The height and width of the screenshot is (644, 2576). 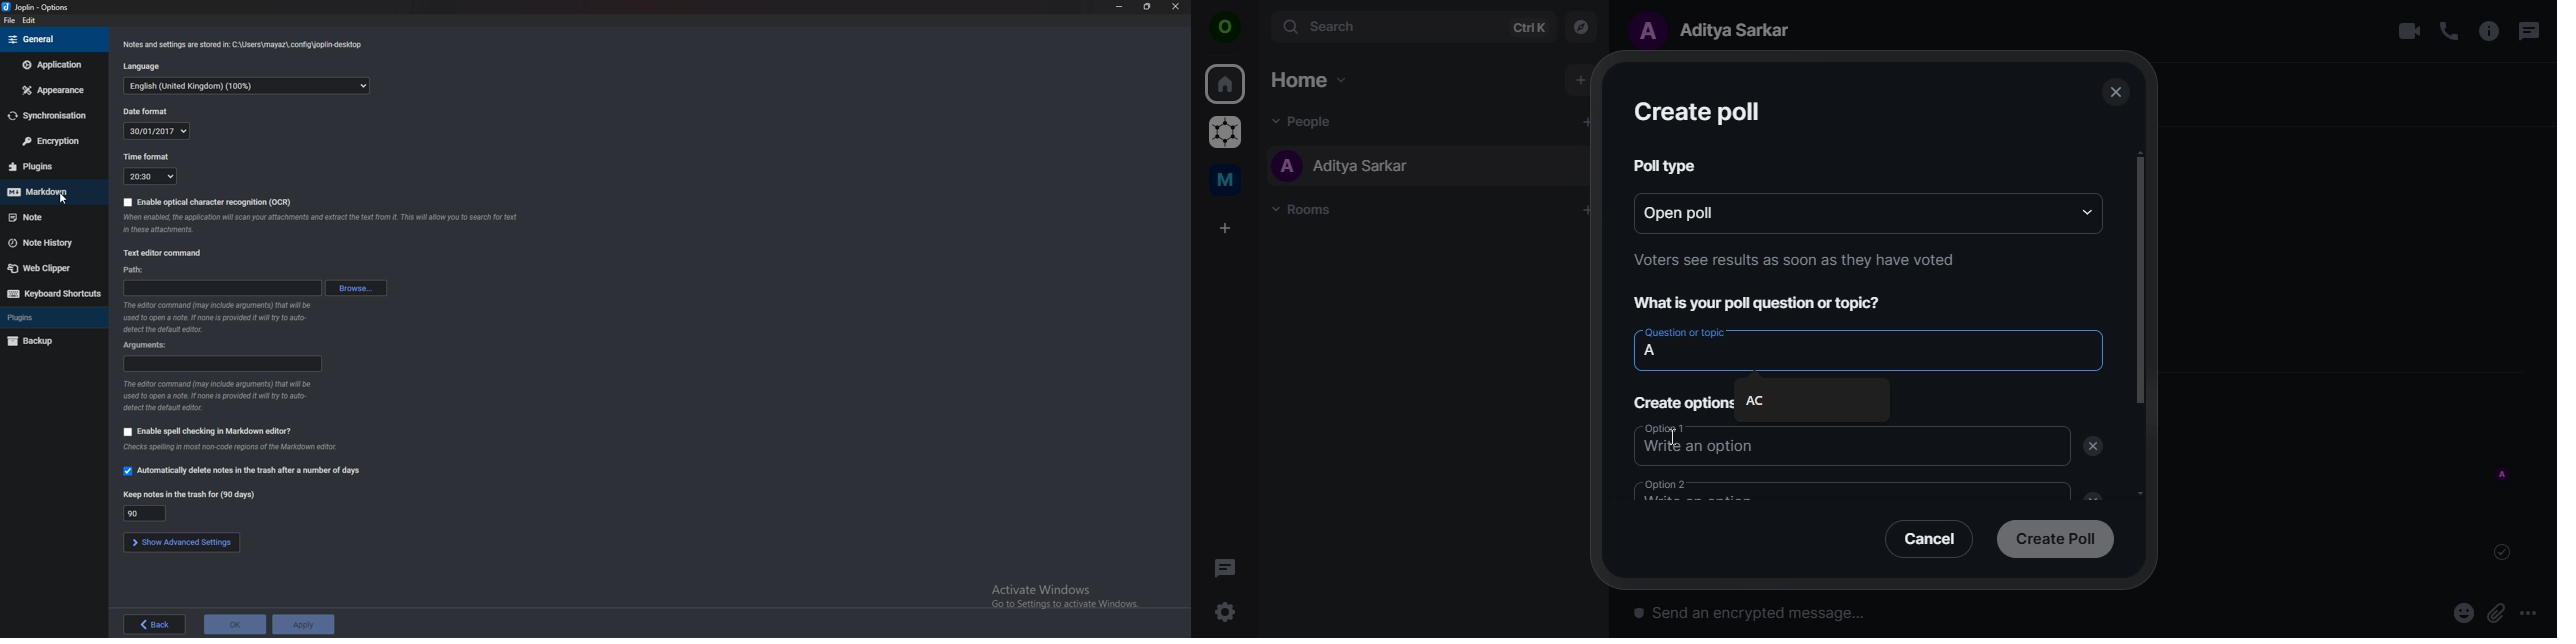 What do you see at coordinates (45, 318) in the screenshot?
I see `Plugins` at bounding box center [45, 318].